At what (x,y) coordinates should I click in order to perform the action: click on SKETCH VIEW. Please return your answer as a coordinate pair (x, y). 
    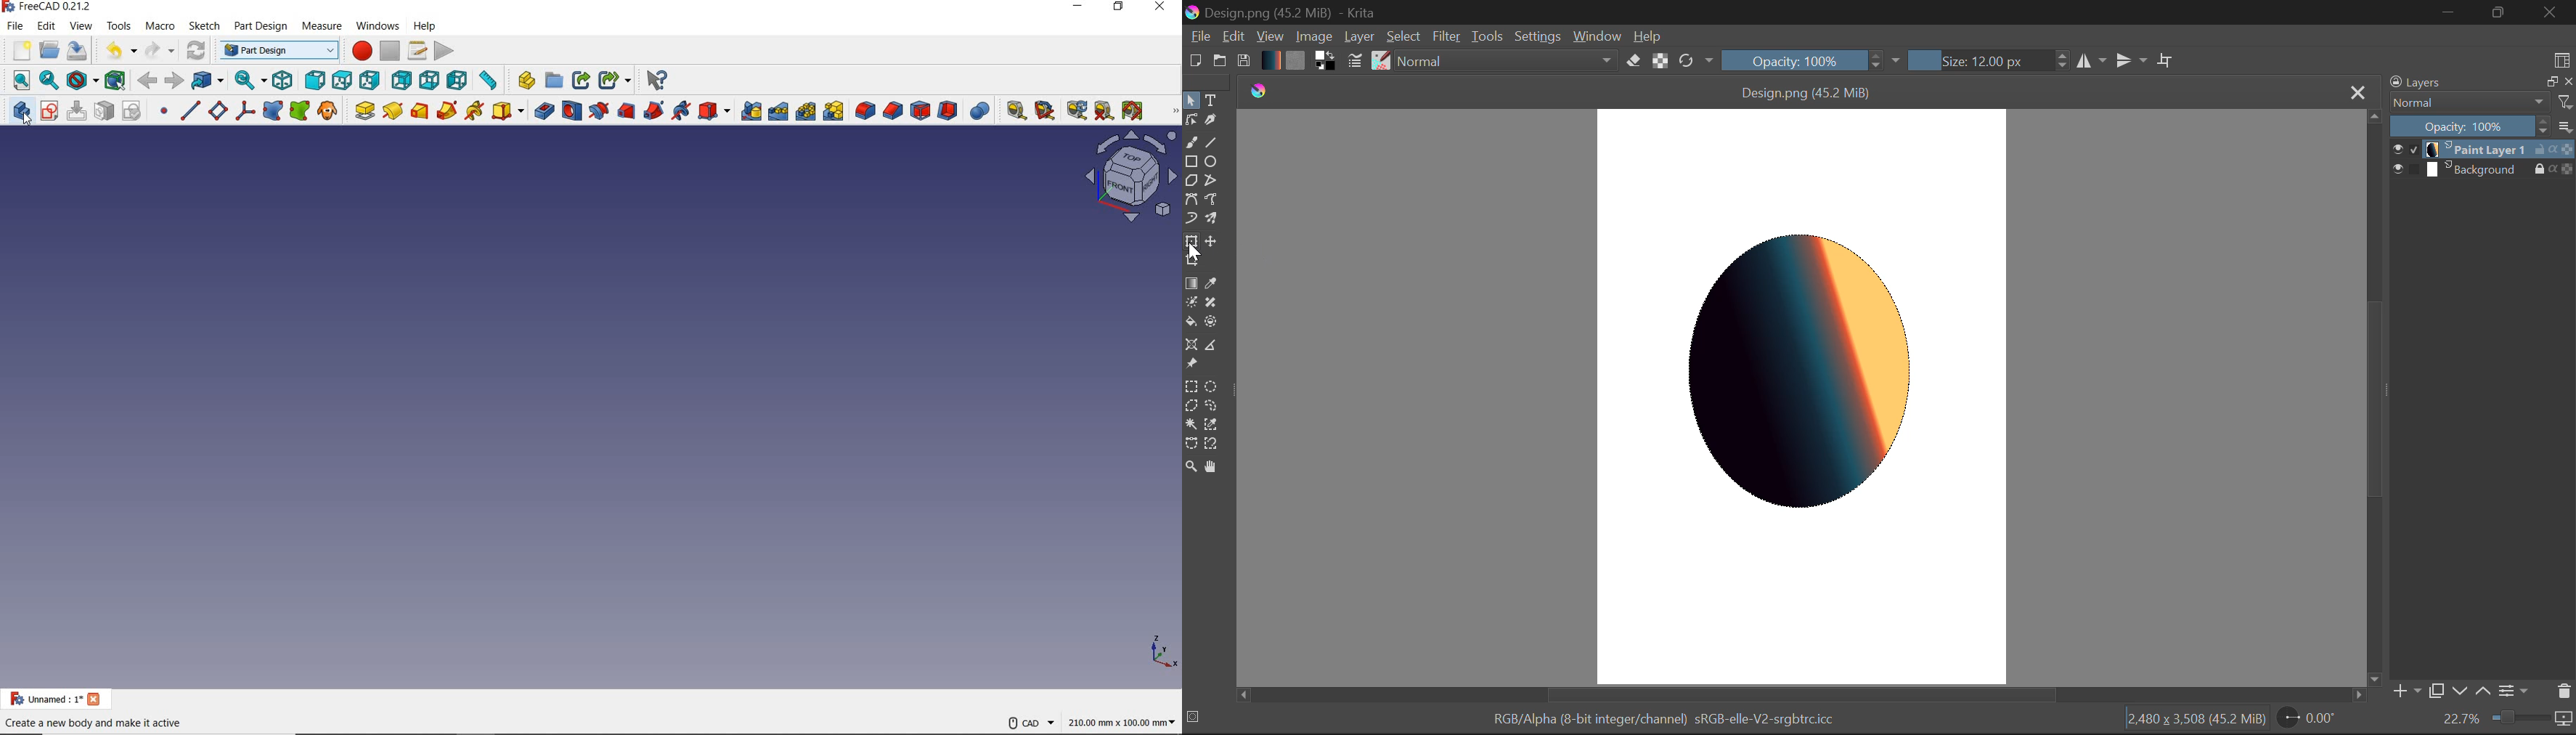
    Looking at the image, I should click on (1135, 177).